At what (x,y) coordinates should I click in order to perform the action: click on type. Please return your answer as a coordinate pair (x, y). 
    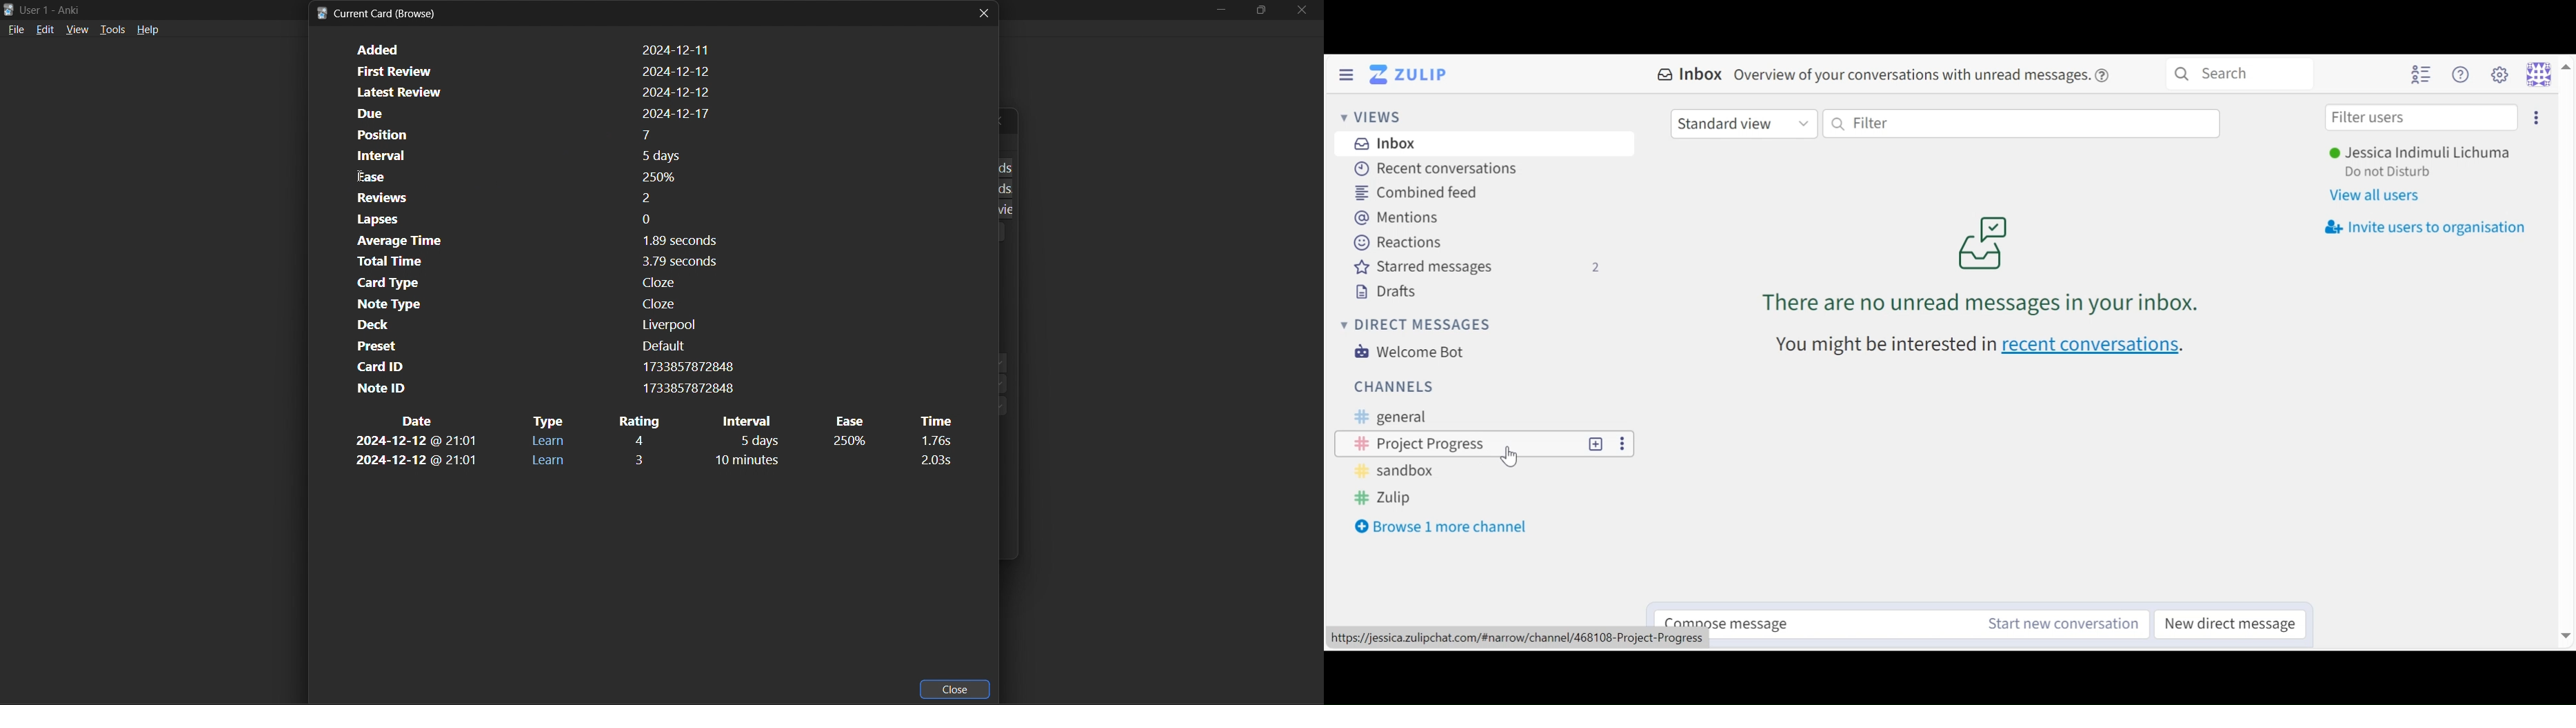
    Looking at the image, I should click on (549, 461).